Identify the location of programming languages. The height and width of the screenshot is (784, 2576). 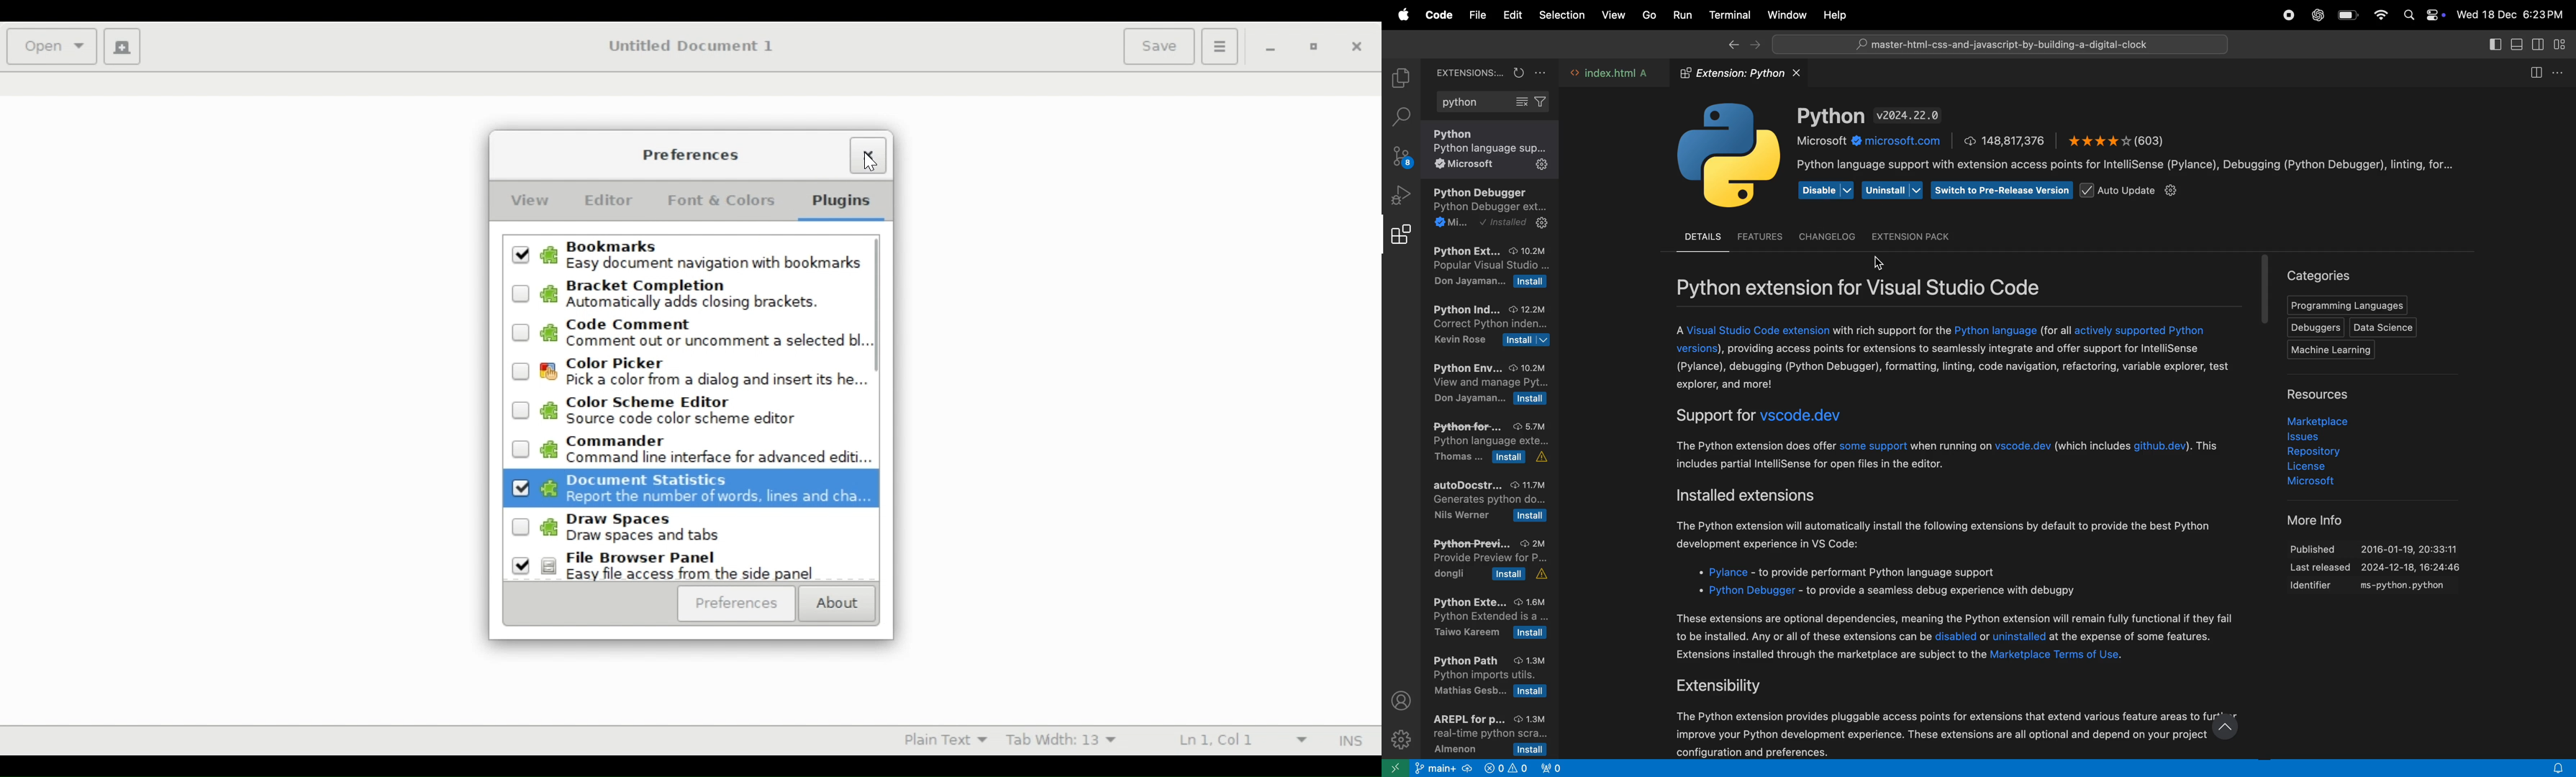
(2346, 306).